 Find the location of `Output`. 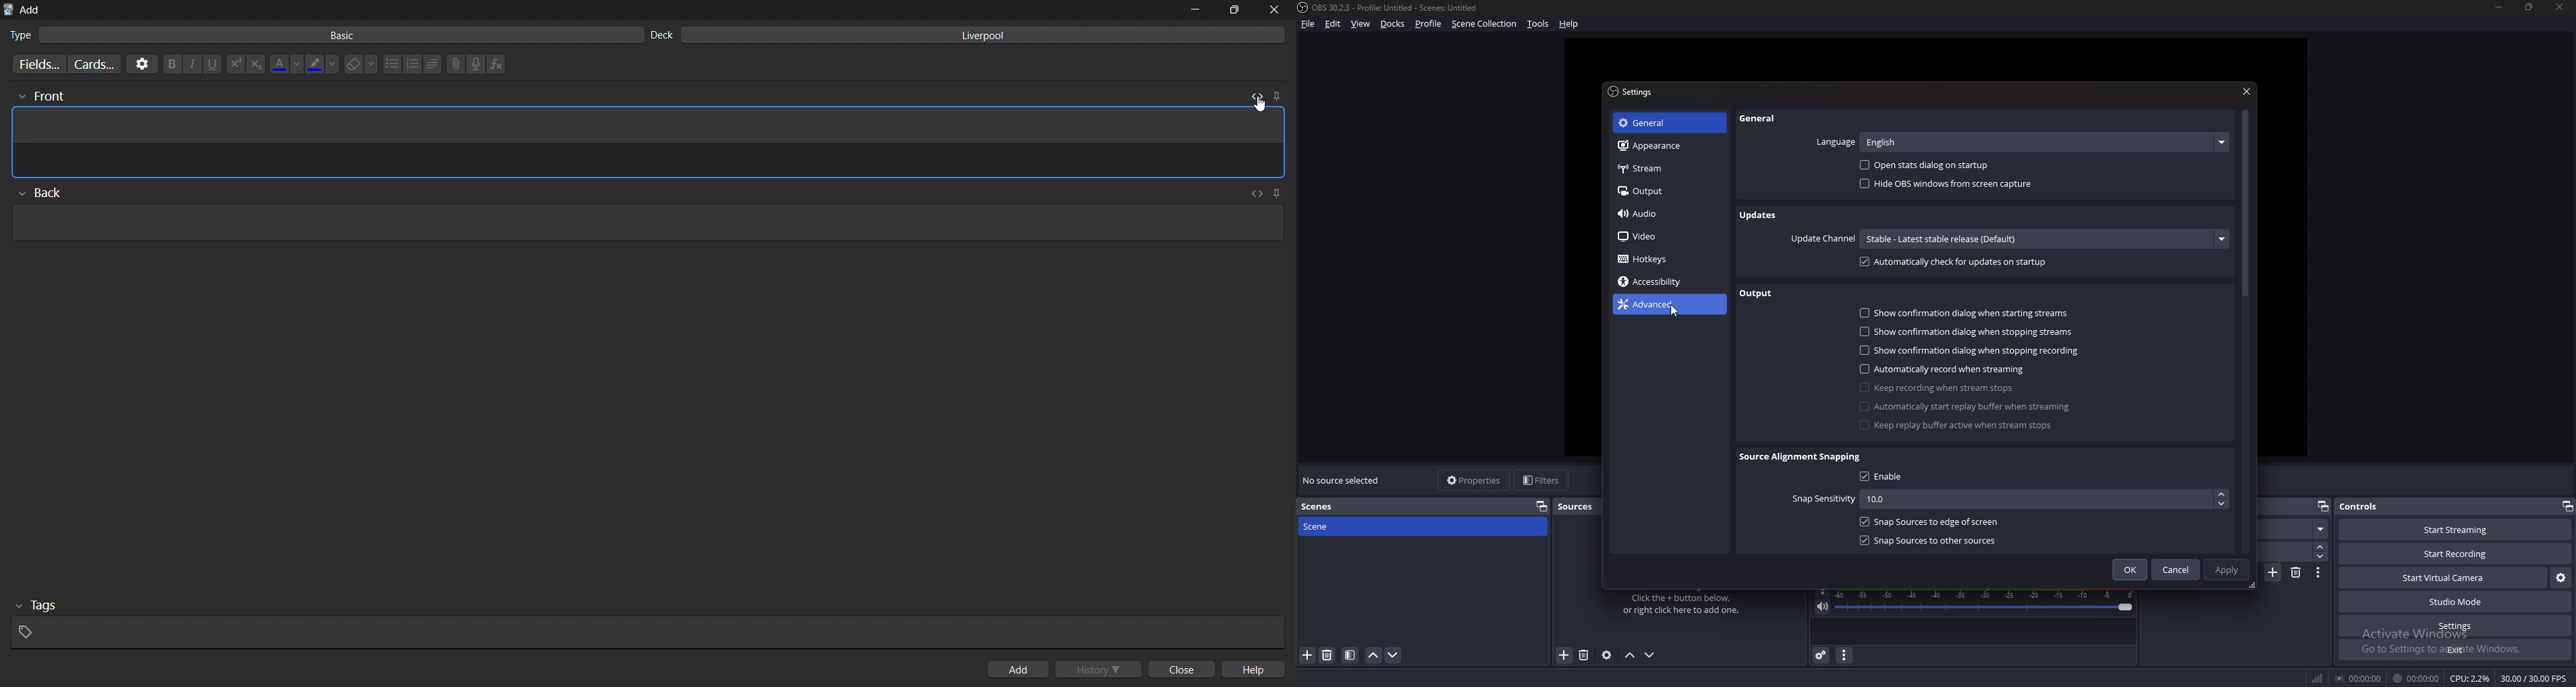

Output is located at coordinates (1666, 190).